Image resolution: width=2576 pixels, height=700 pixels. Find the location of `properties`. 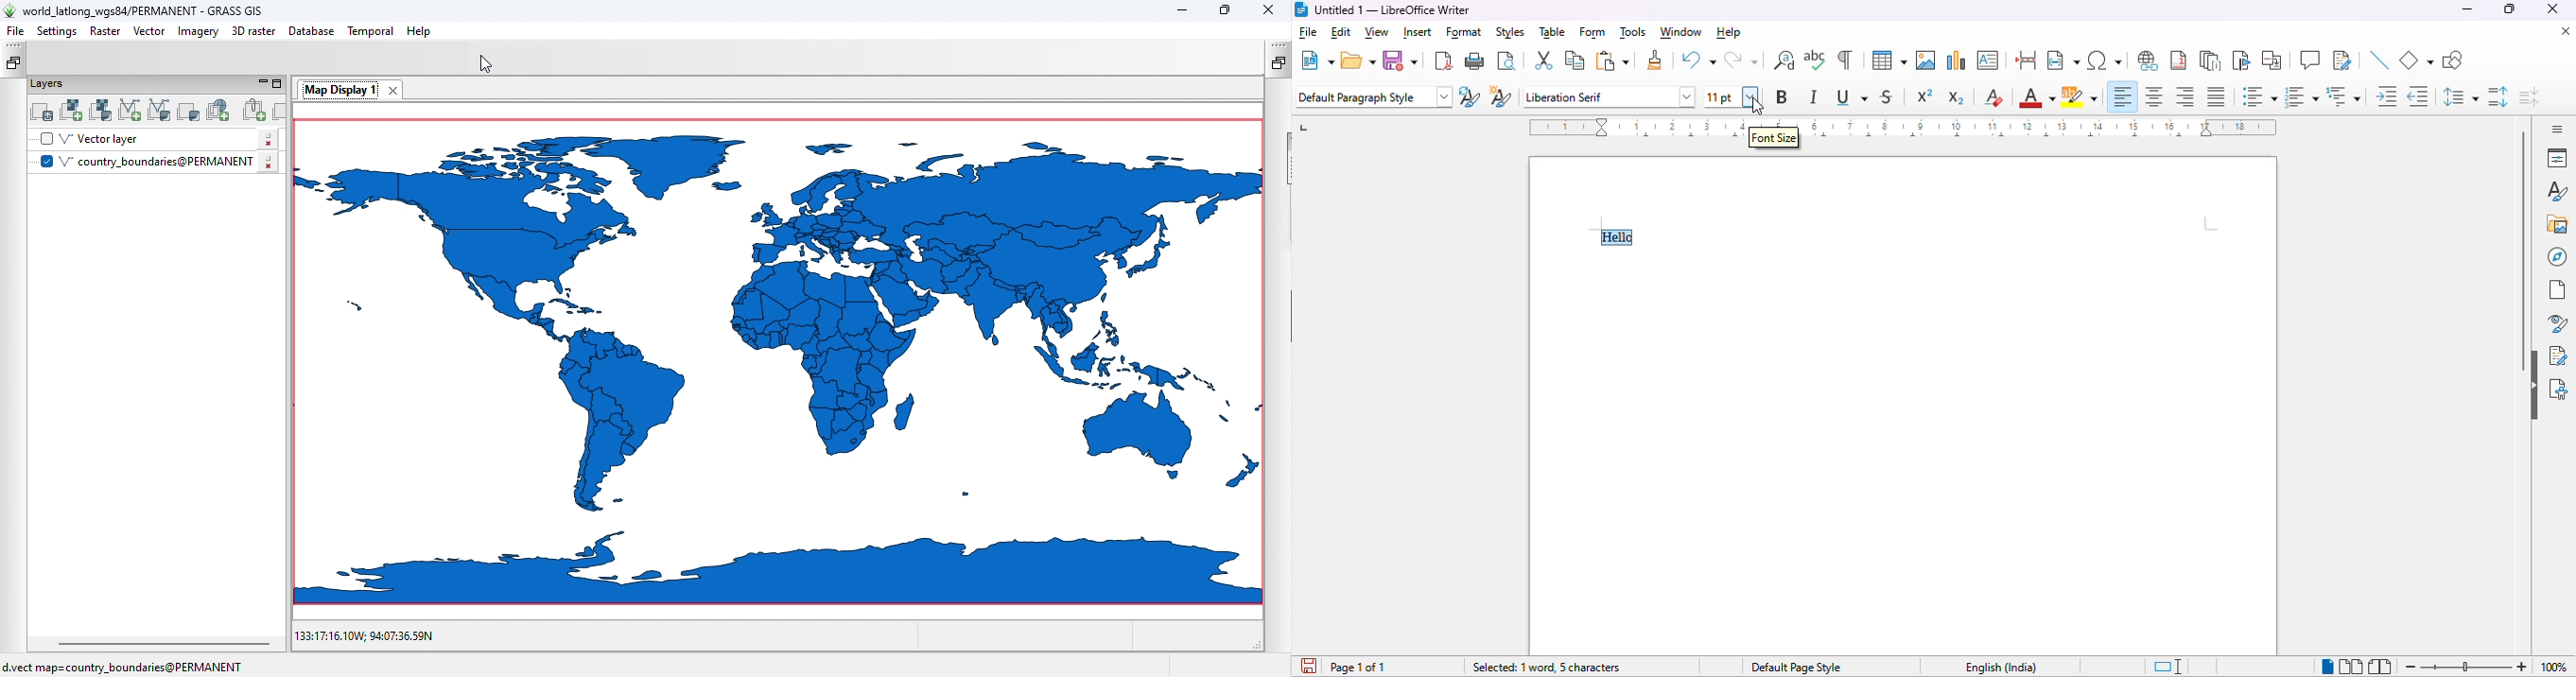

properties is located at coordinates (2558, 158).